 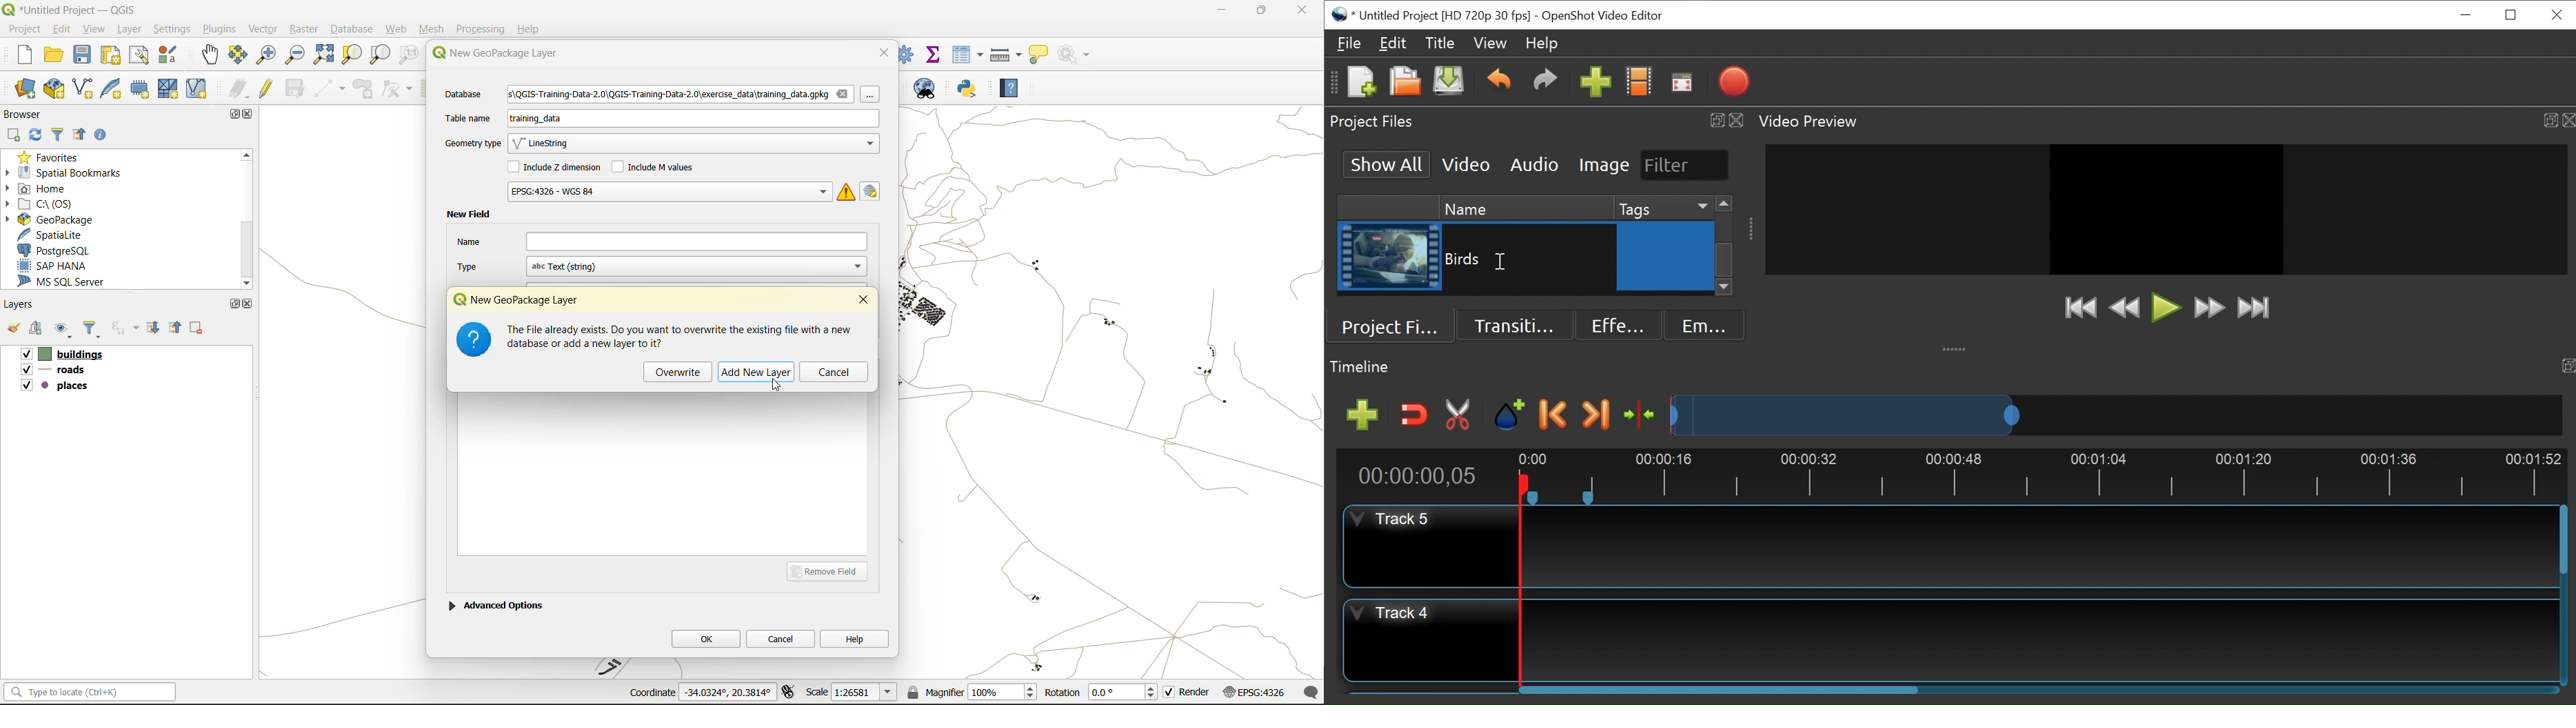 What do you see at coordinates (96, 28) in the screenshot?
I see `view` at bounding box center [96, 28].